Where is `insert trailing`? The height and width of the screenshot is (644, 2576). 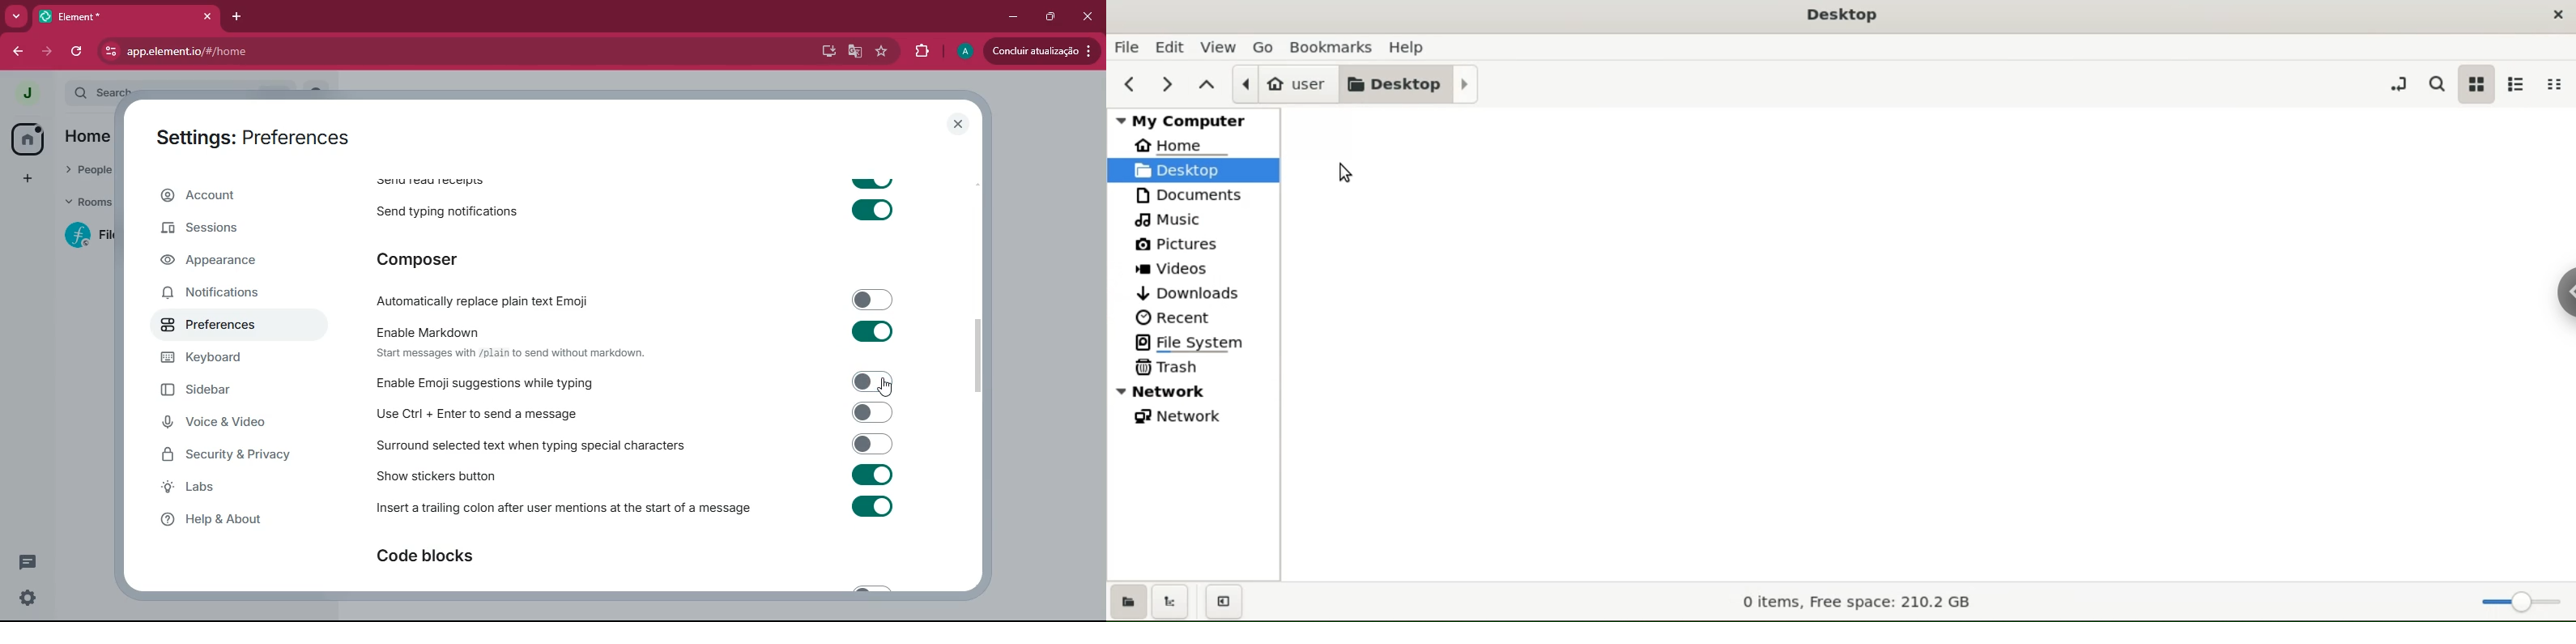
insert trailing is located at coordinates (637, 509).